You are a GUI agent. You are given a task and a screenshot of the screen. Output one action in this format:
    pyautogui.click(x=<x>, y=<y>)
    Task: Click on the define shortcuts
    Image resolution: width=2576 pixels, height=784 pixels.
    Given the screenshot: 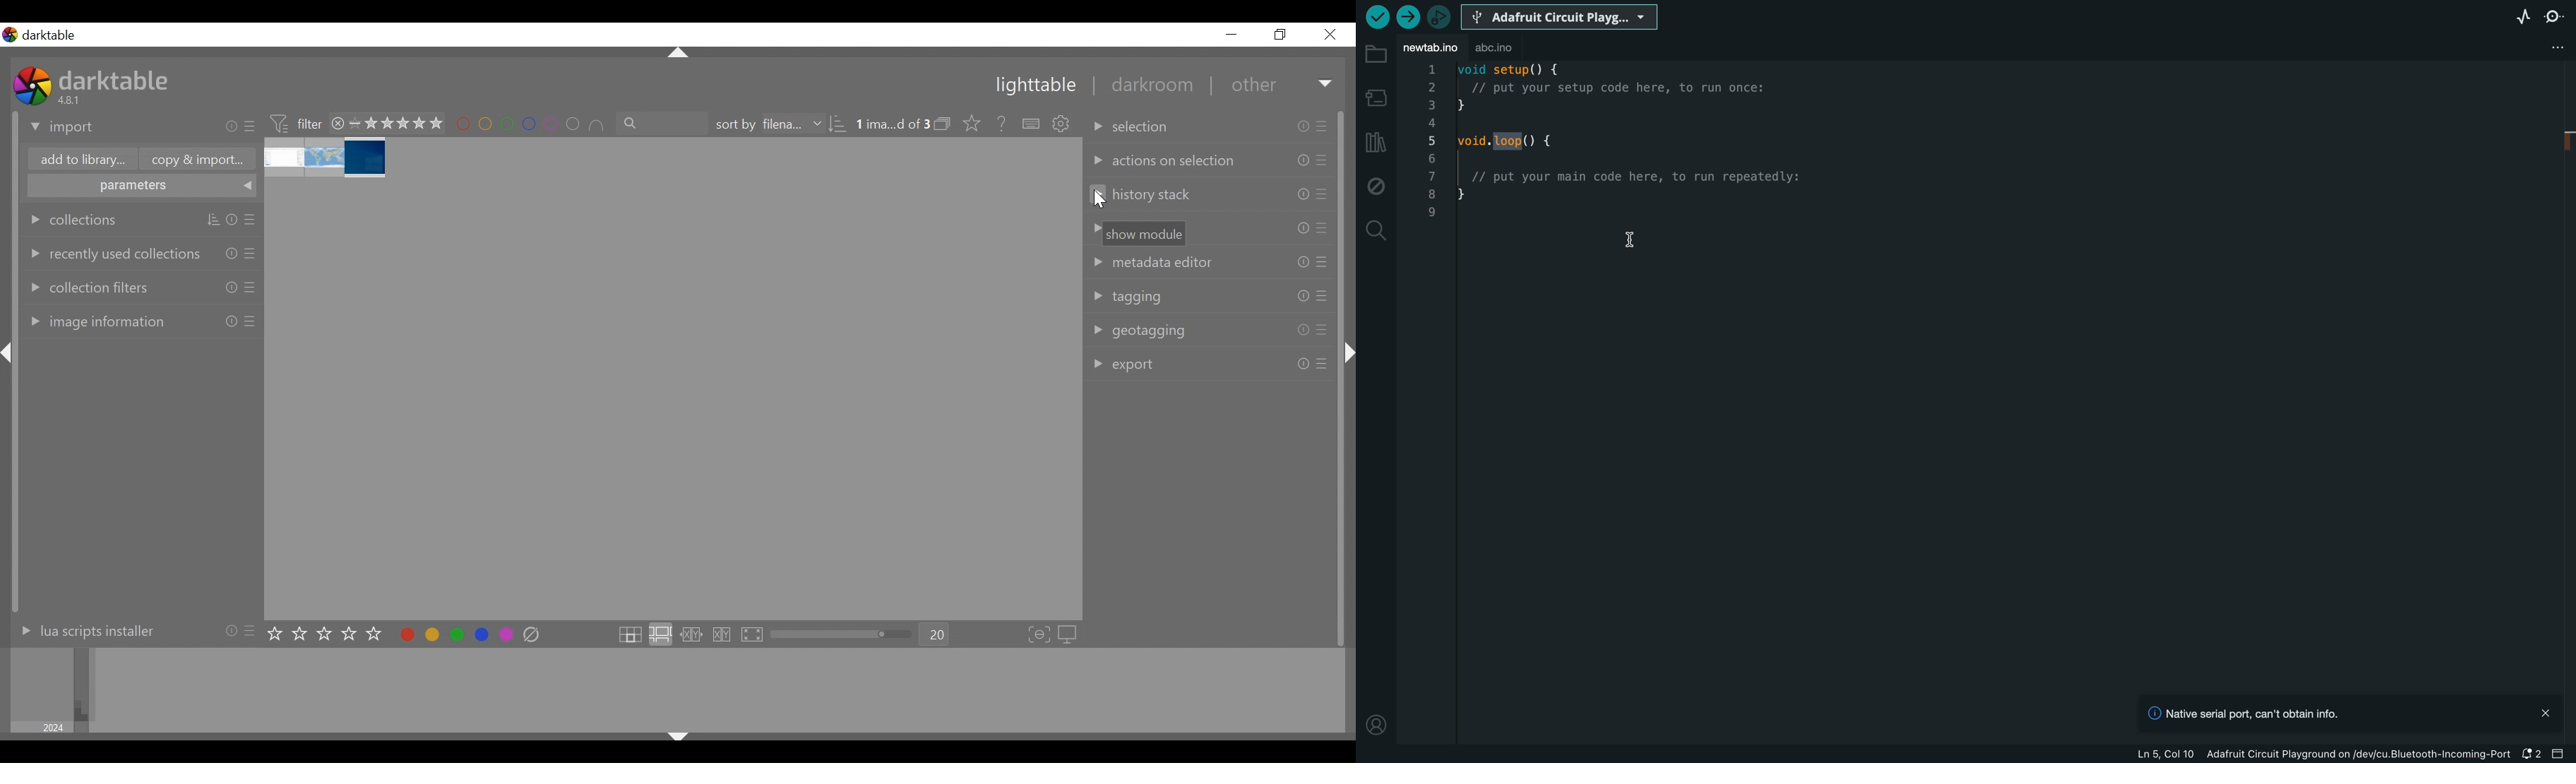 What is the action you would take?
    pyautogui.click(x=1032, y=124)
    